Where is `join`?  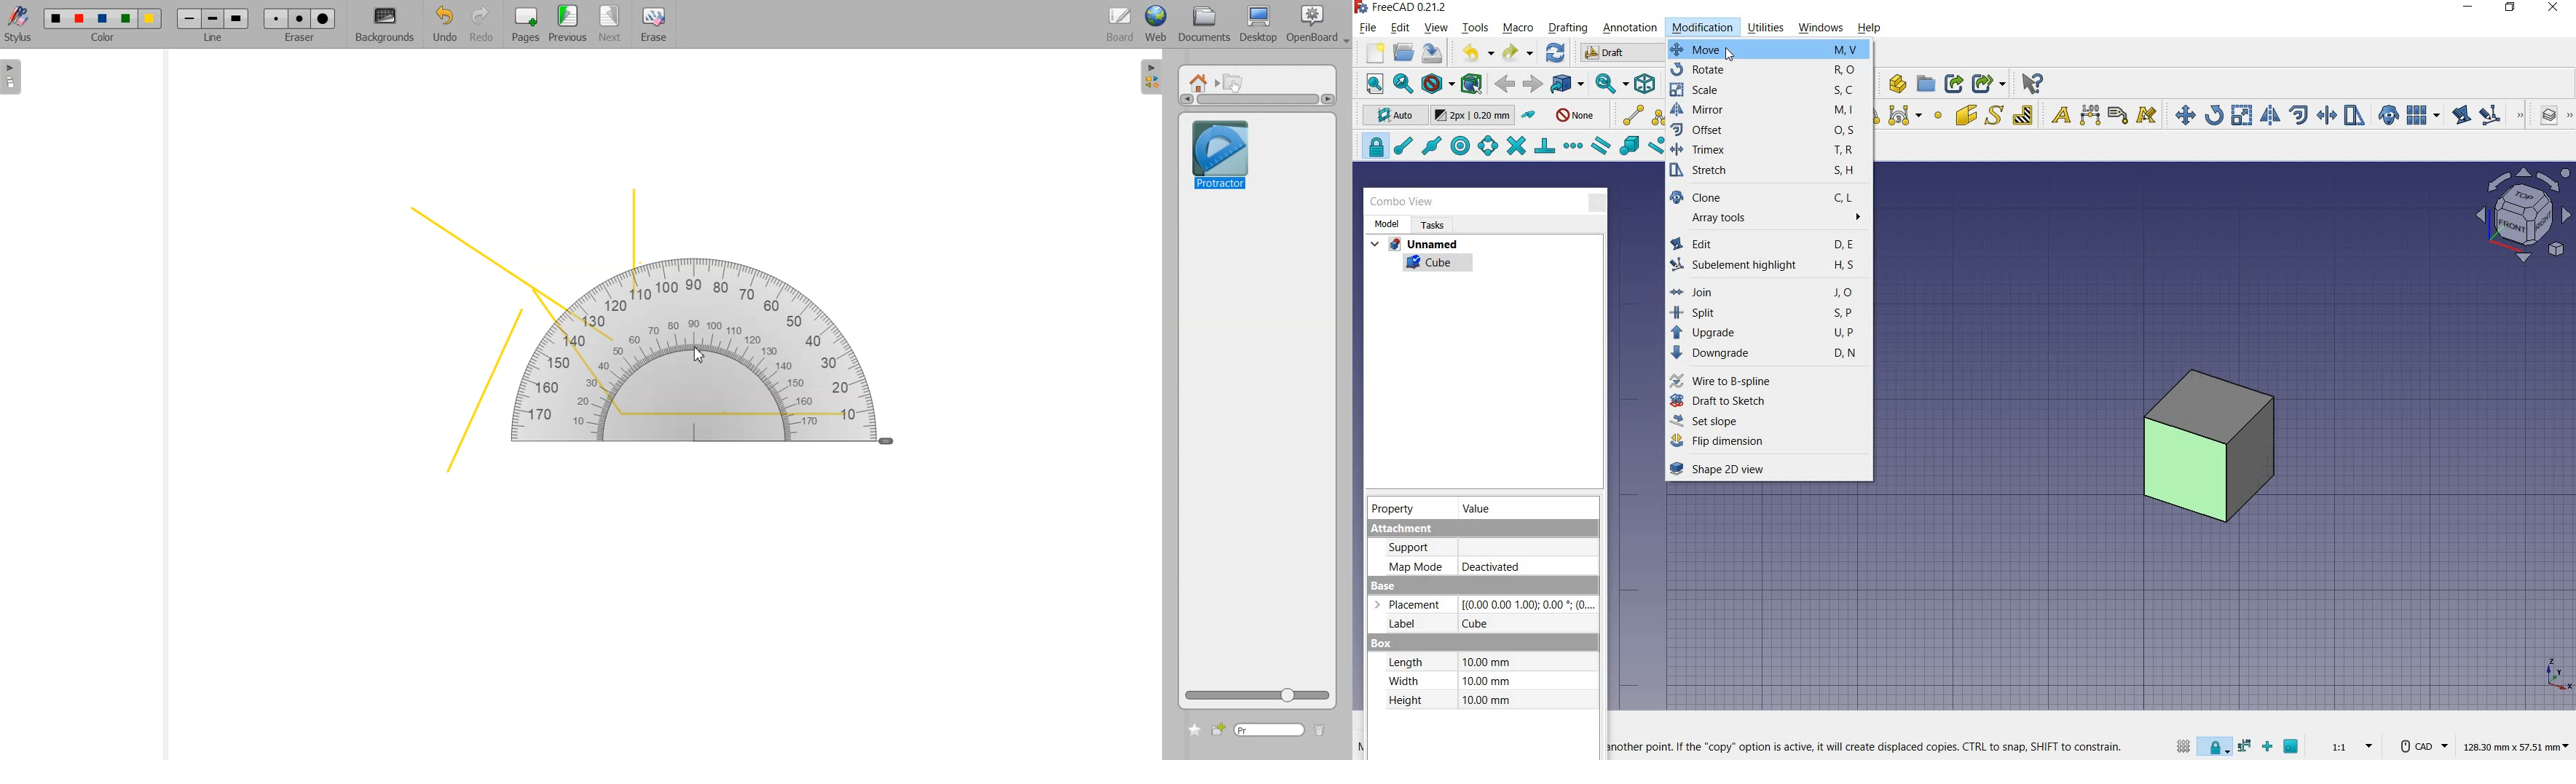 join is located at coordinates (1767, 292).